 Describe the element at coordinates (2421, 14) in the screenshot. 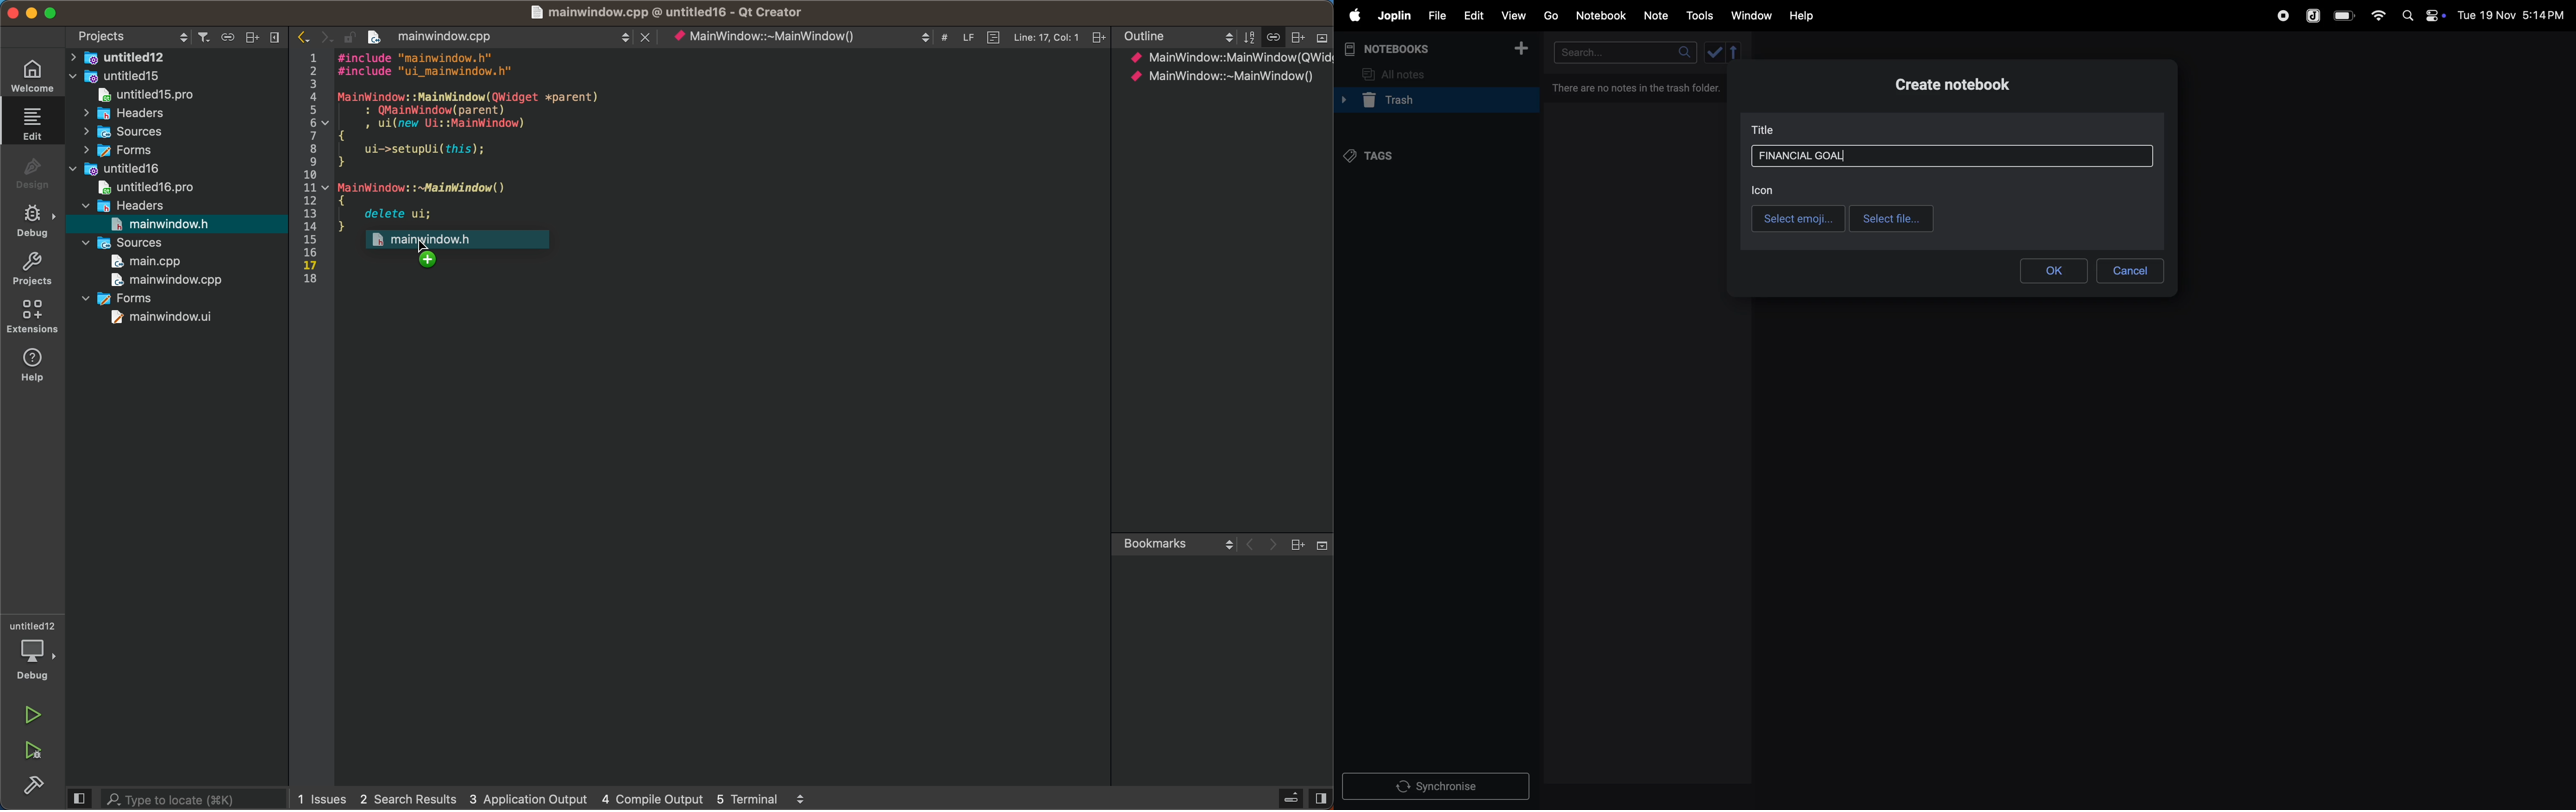

I see `apple widgets` at that location.